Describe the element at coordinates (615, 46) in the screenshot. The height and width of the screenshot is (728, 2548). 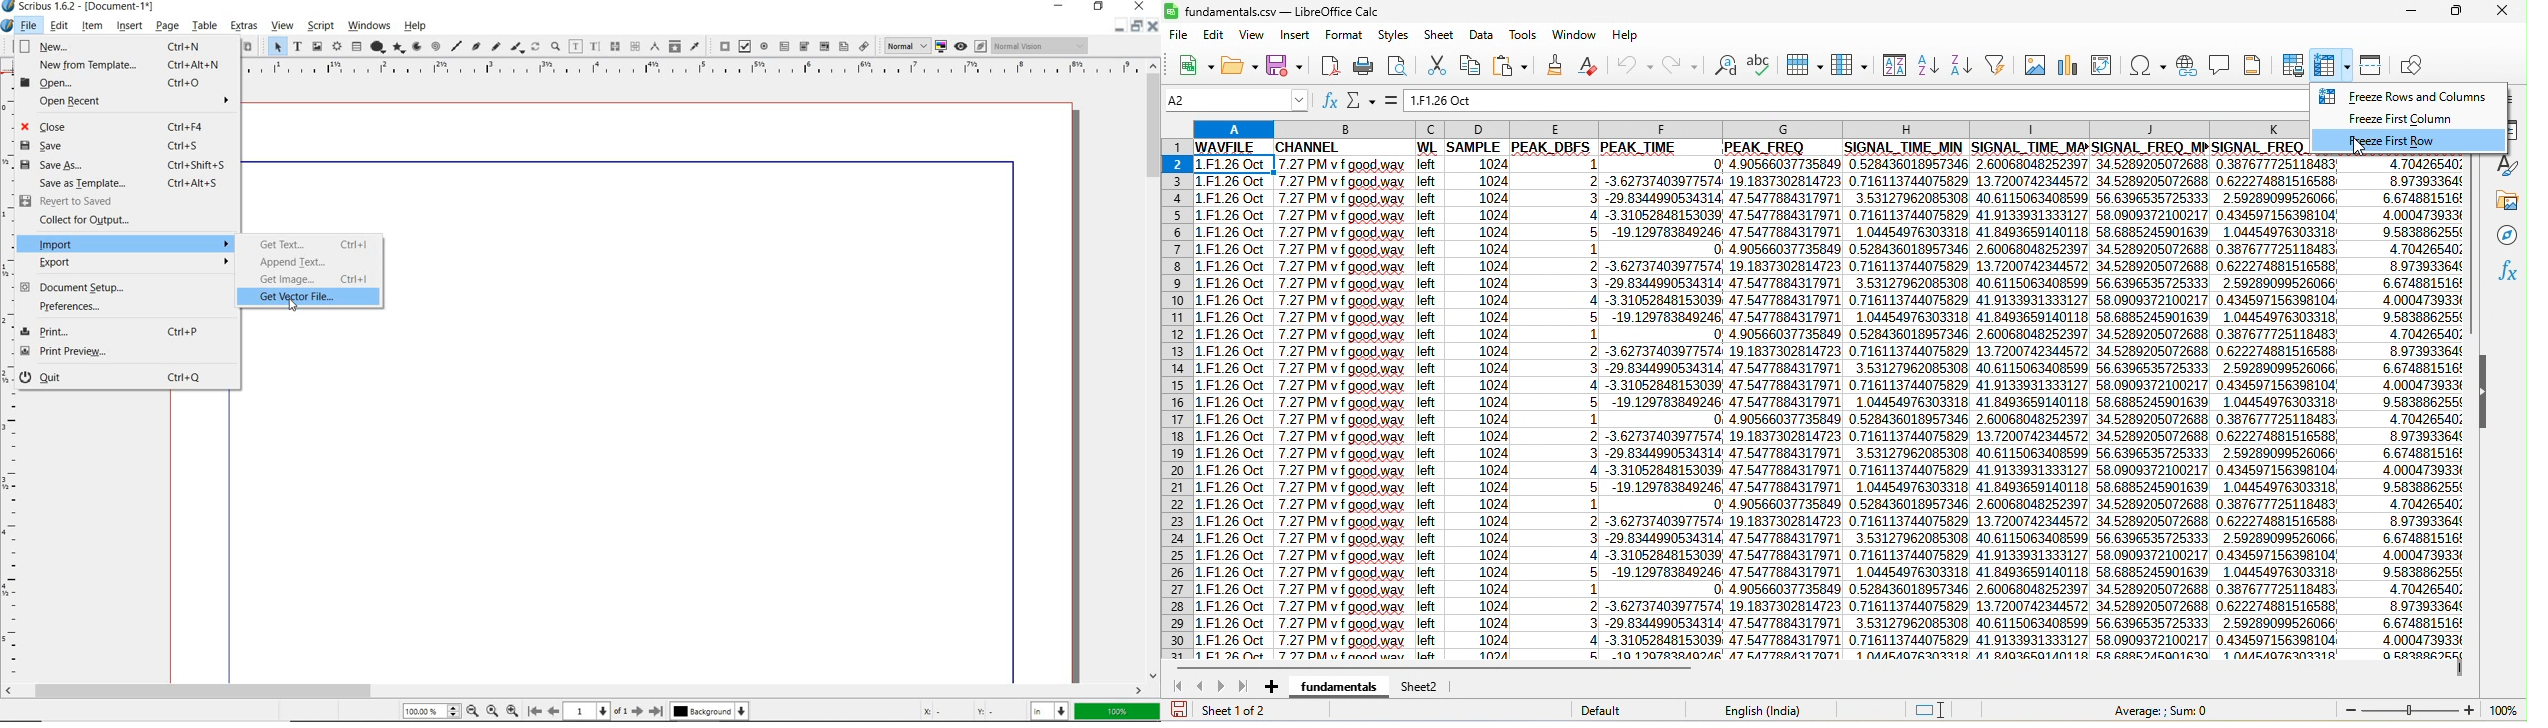
I see `link text frames` at that location.